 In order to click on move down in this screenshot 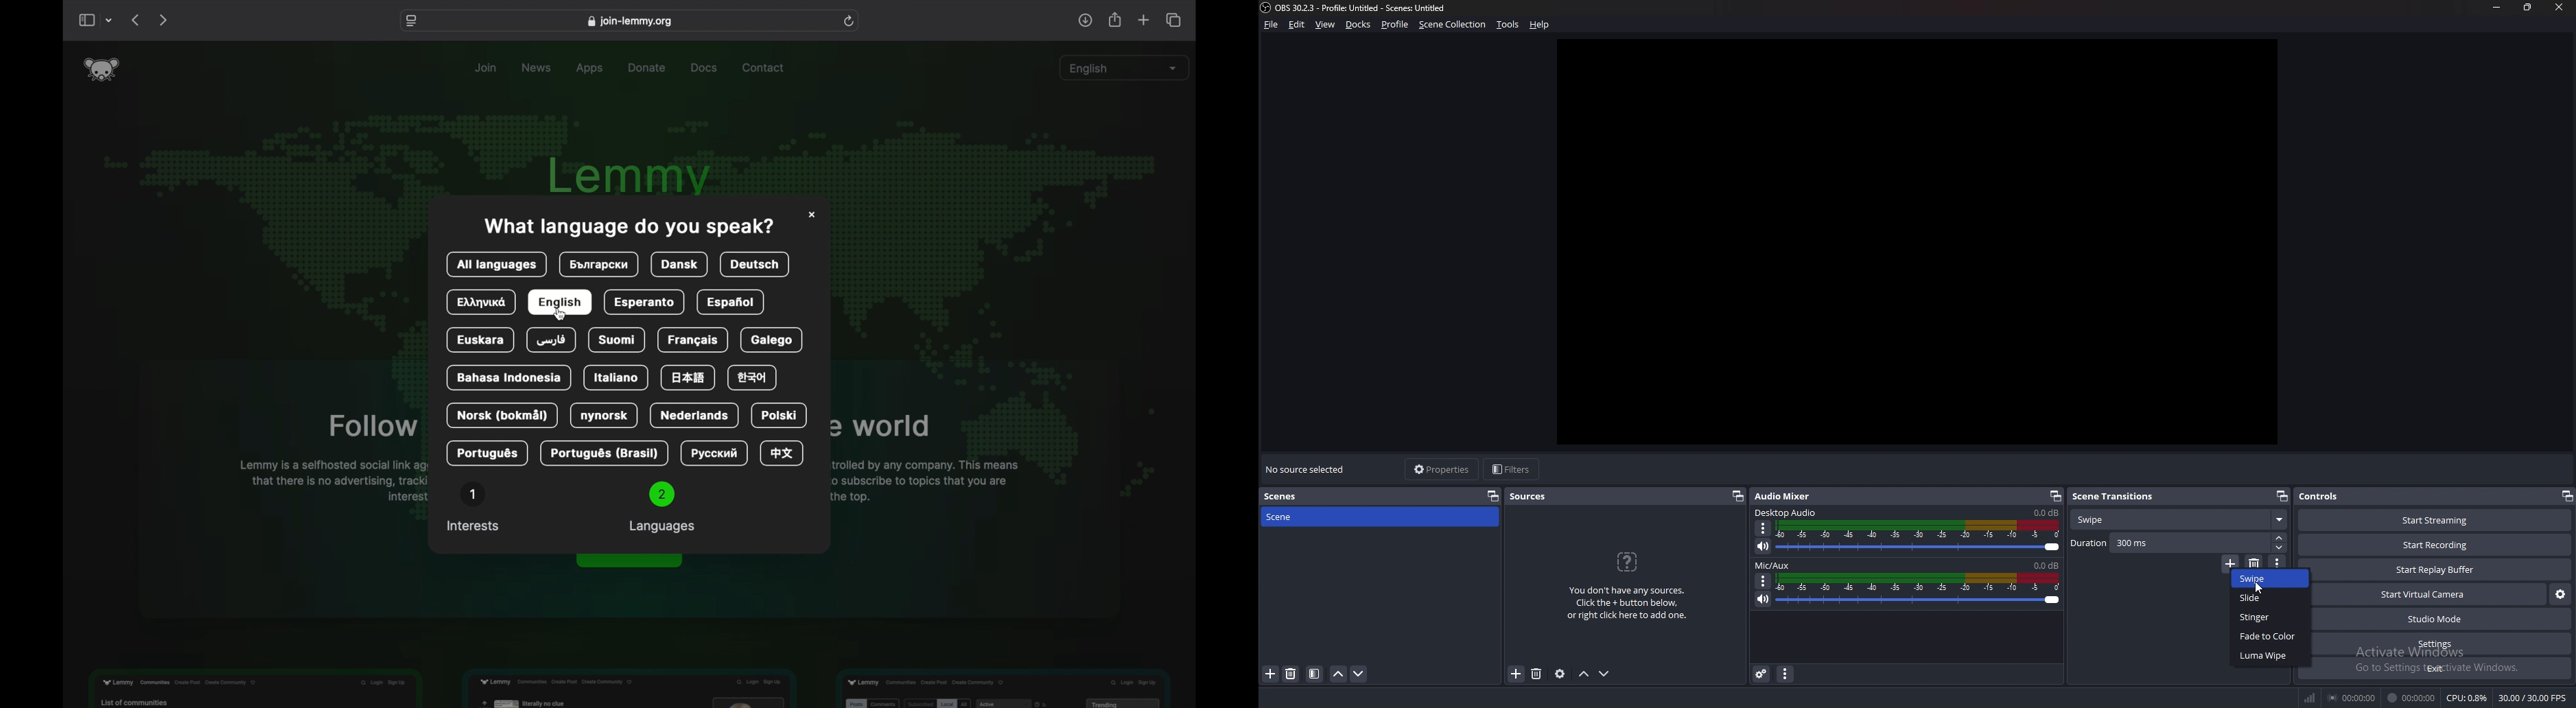, I will do `click(1605, 674)`.